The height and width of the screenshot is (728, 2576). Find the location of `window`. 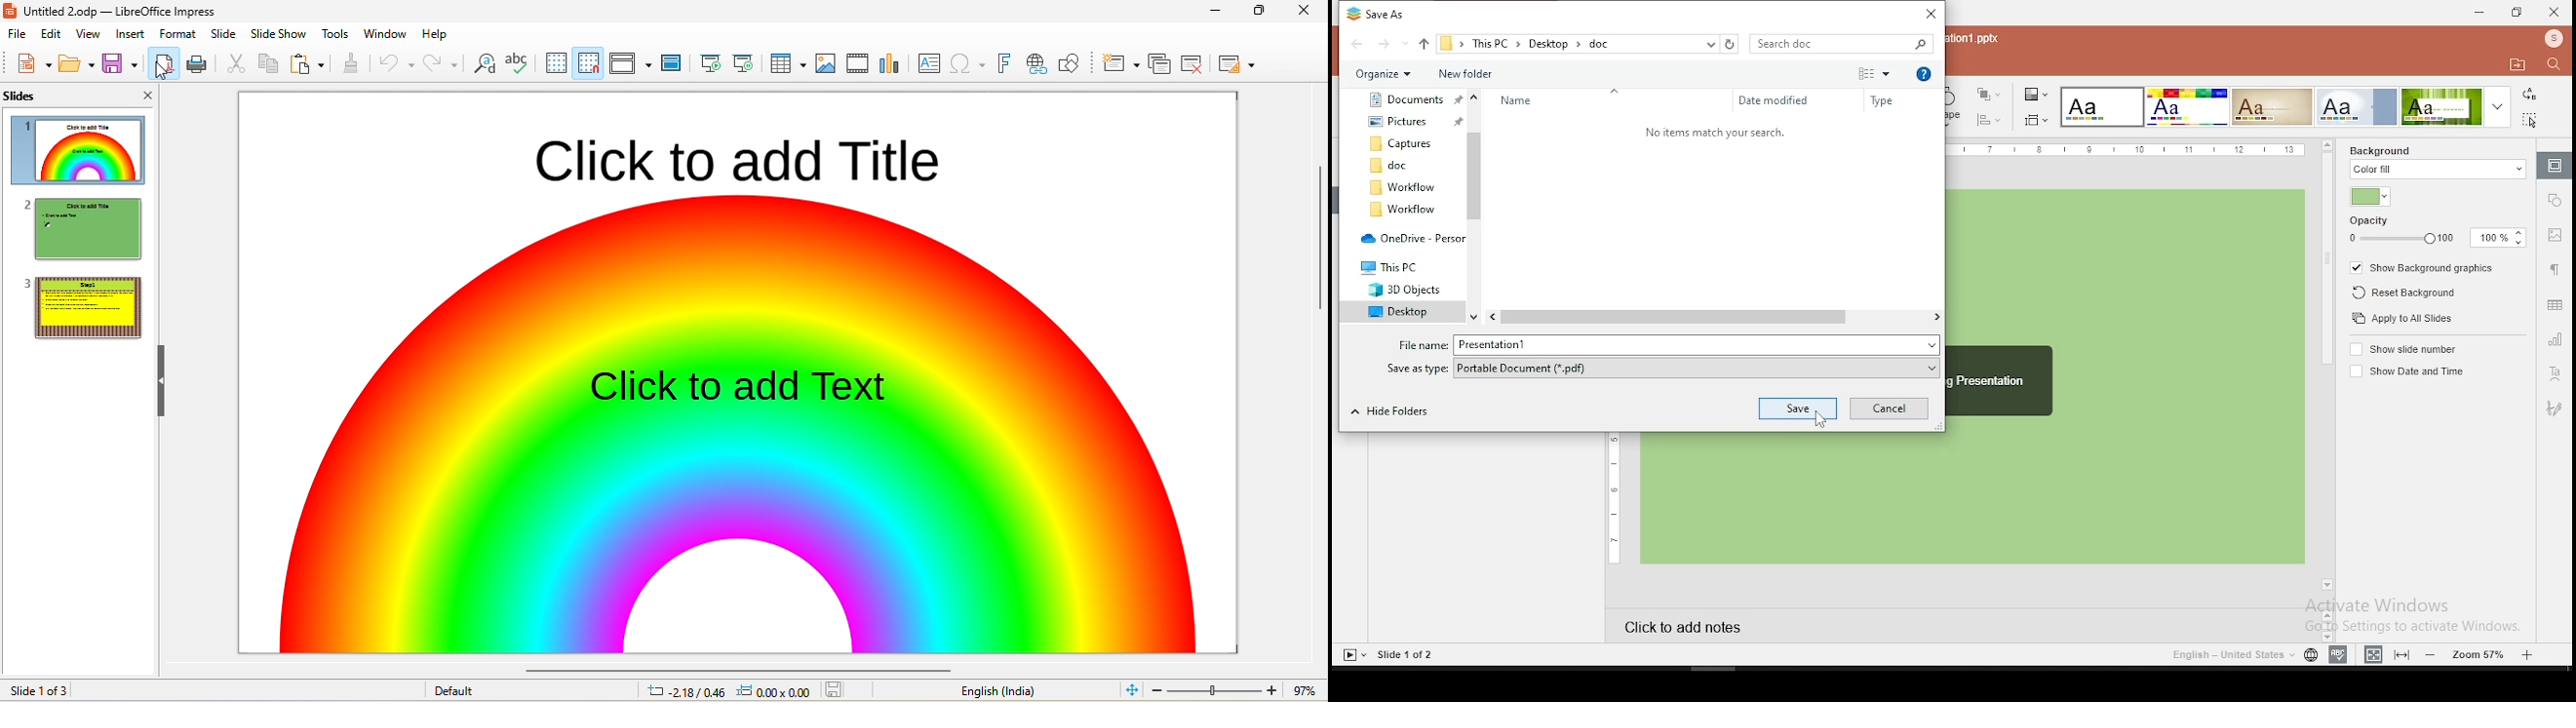

window is located at coordinates (384, 32).